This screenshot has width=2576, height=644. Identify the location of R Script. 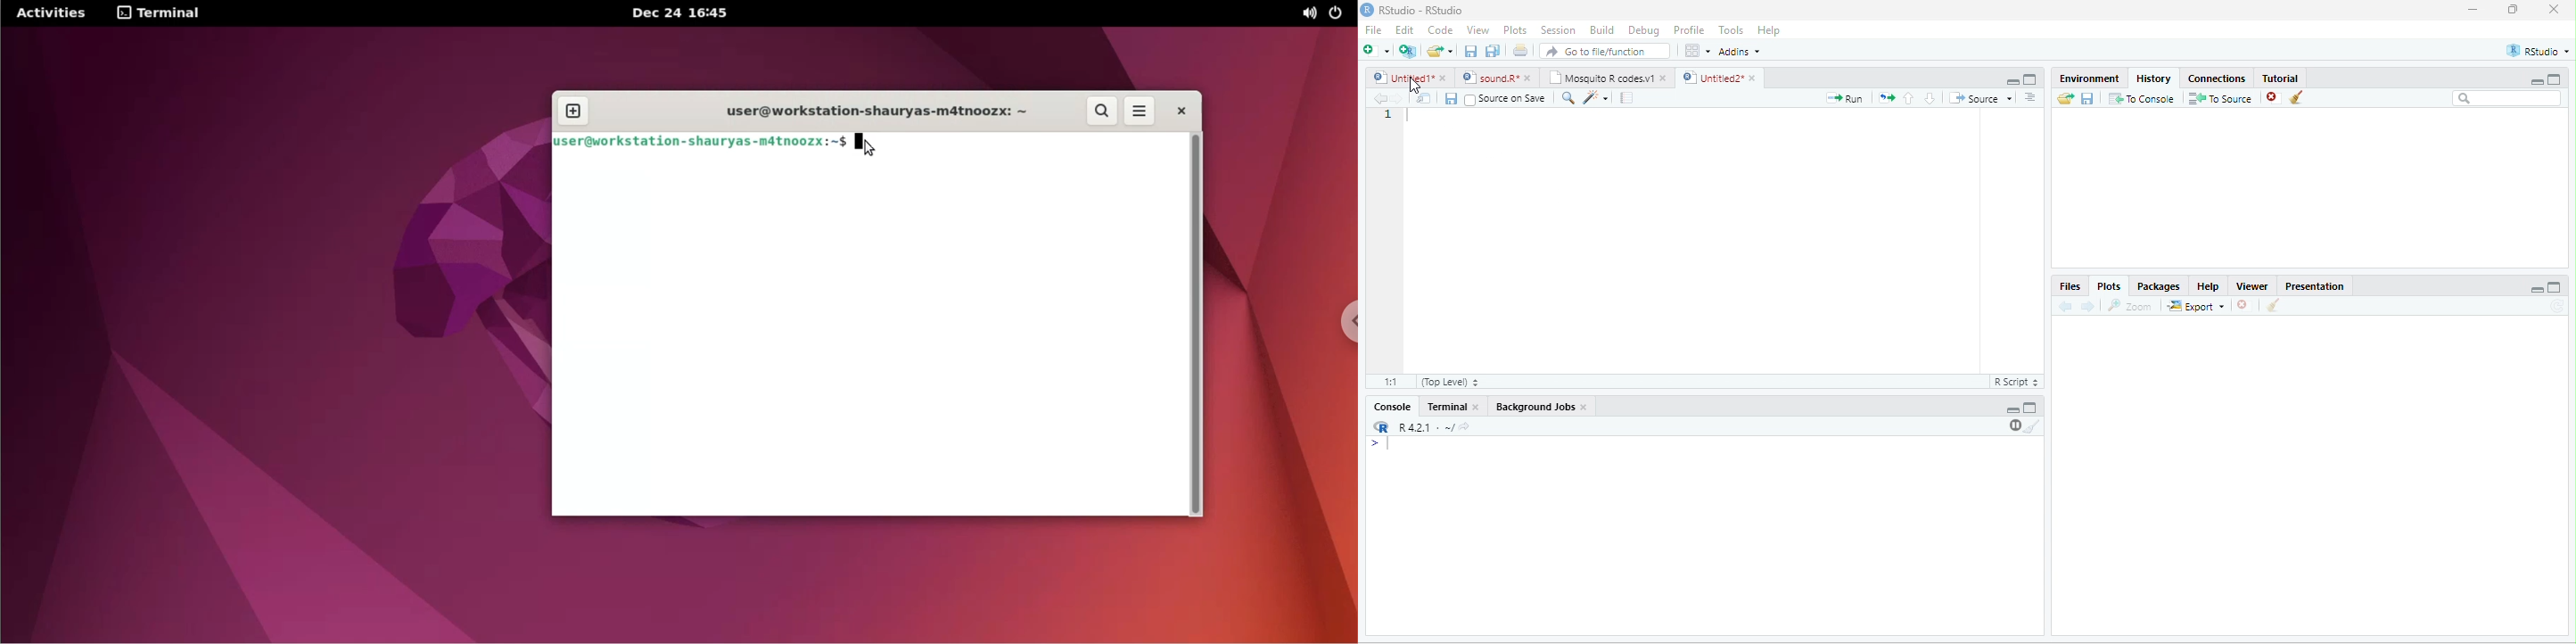
(2015, 382).